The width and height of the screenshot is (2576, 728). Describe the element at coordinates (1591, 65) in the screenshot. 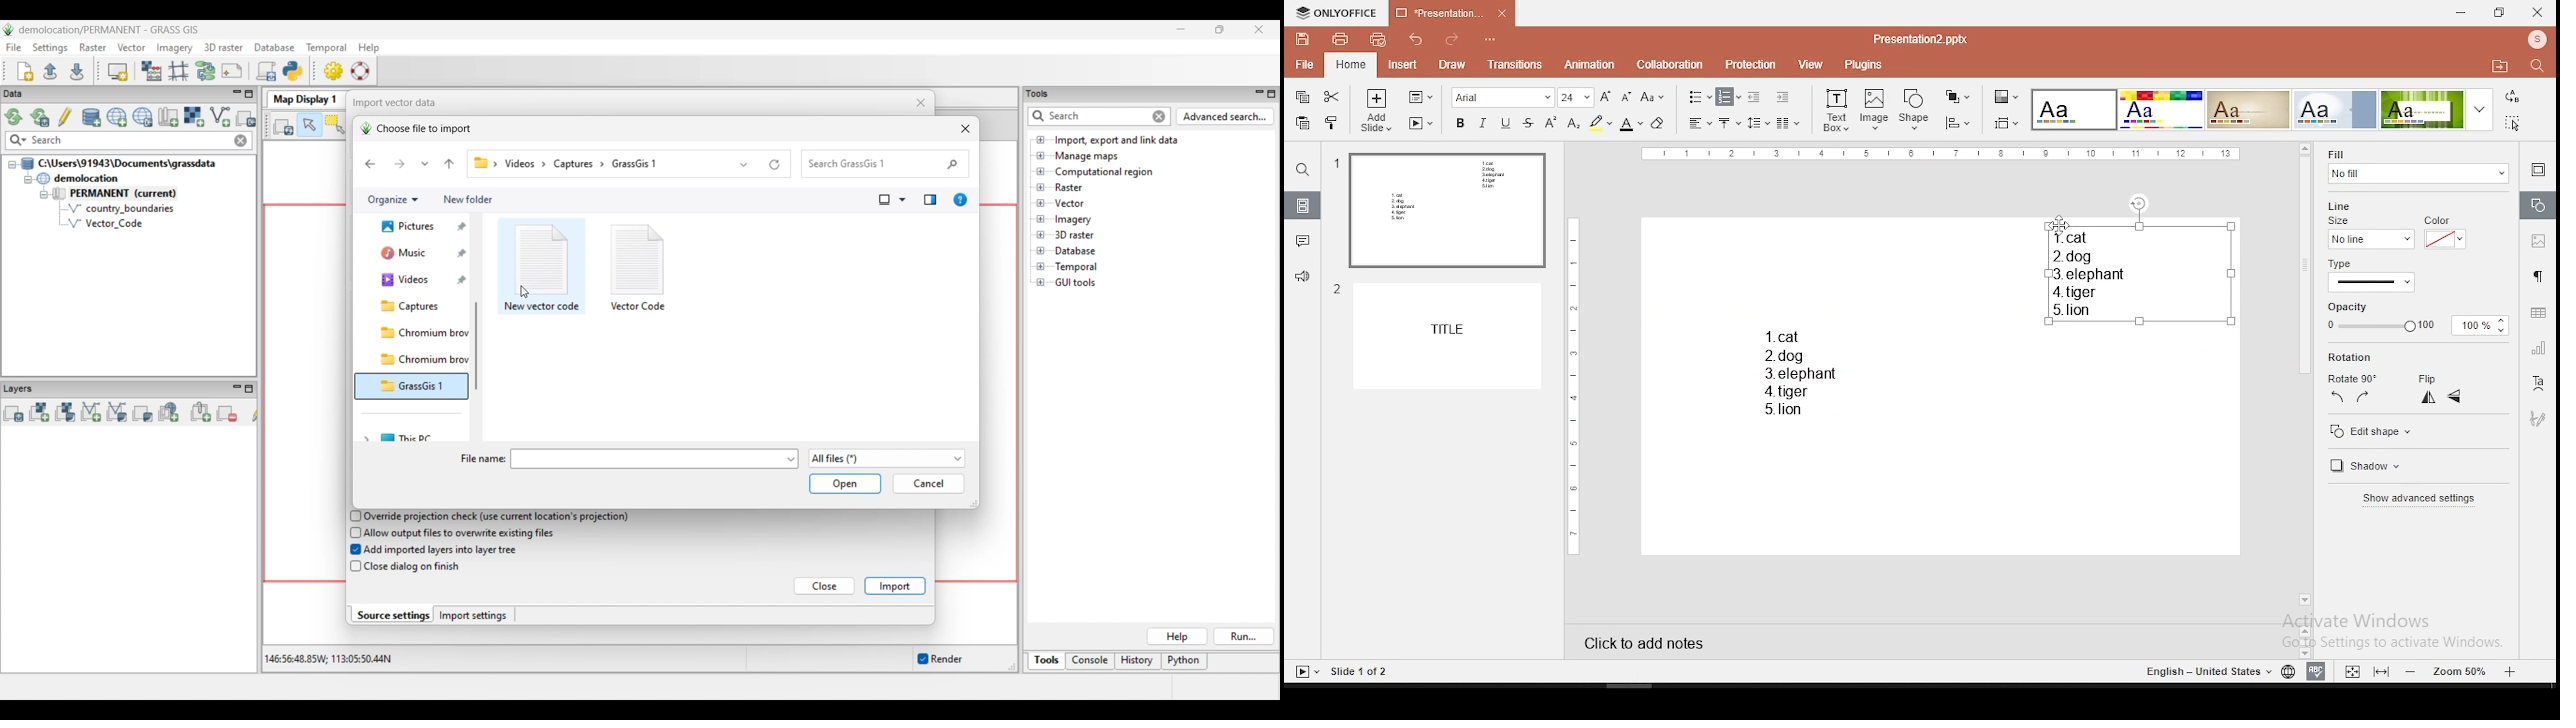

I see `animation` at that location.